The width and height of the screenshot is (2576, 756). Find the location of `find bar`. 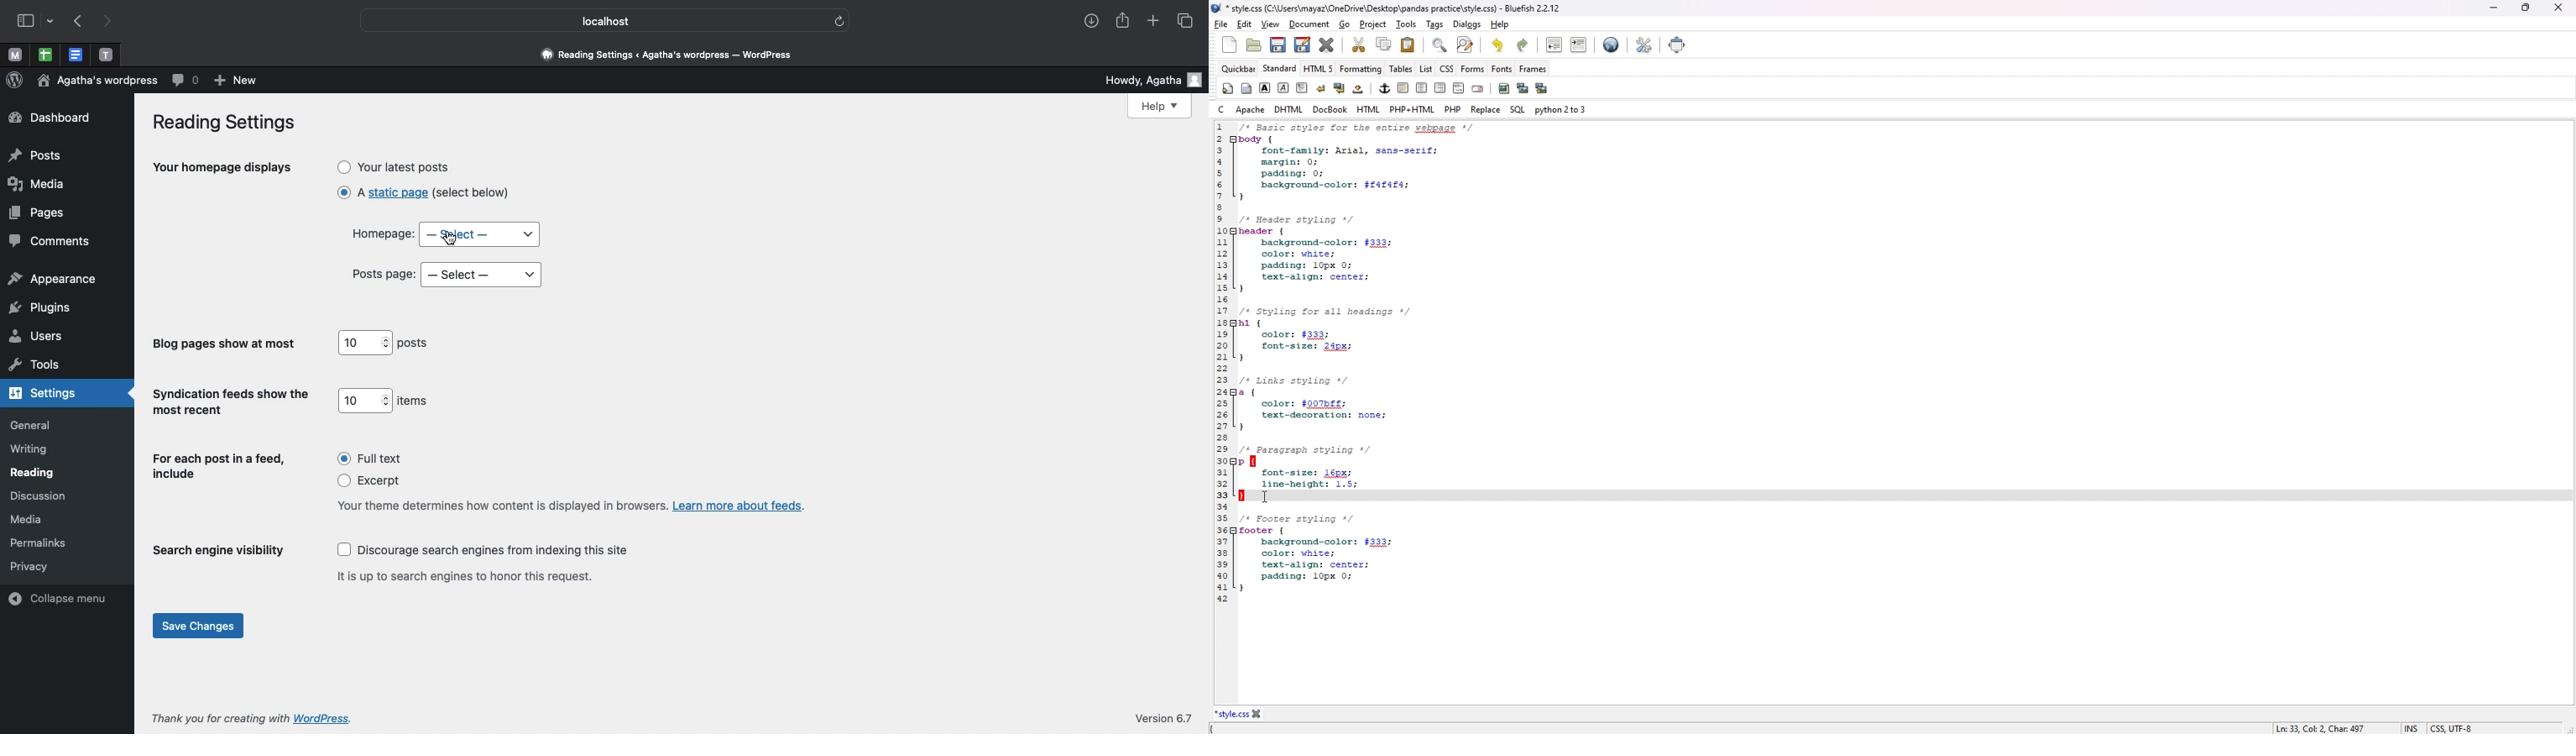

find bar is located at coordinates (1439, 46).